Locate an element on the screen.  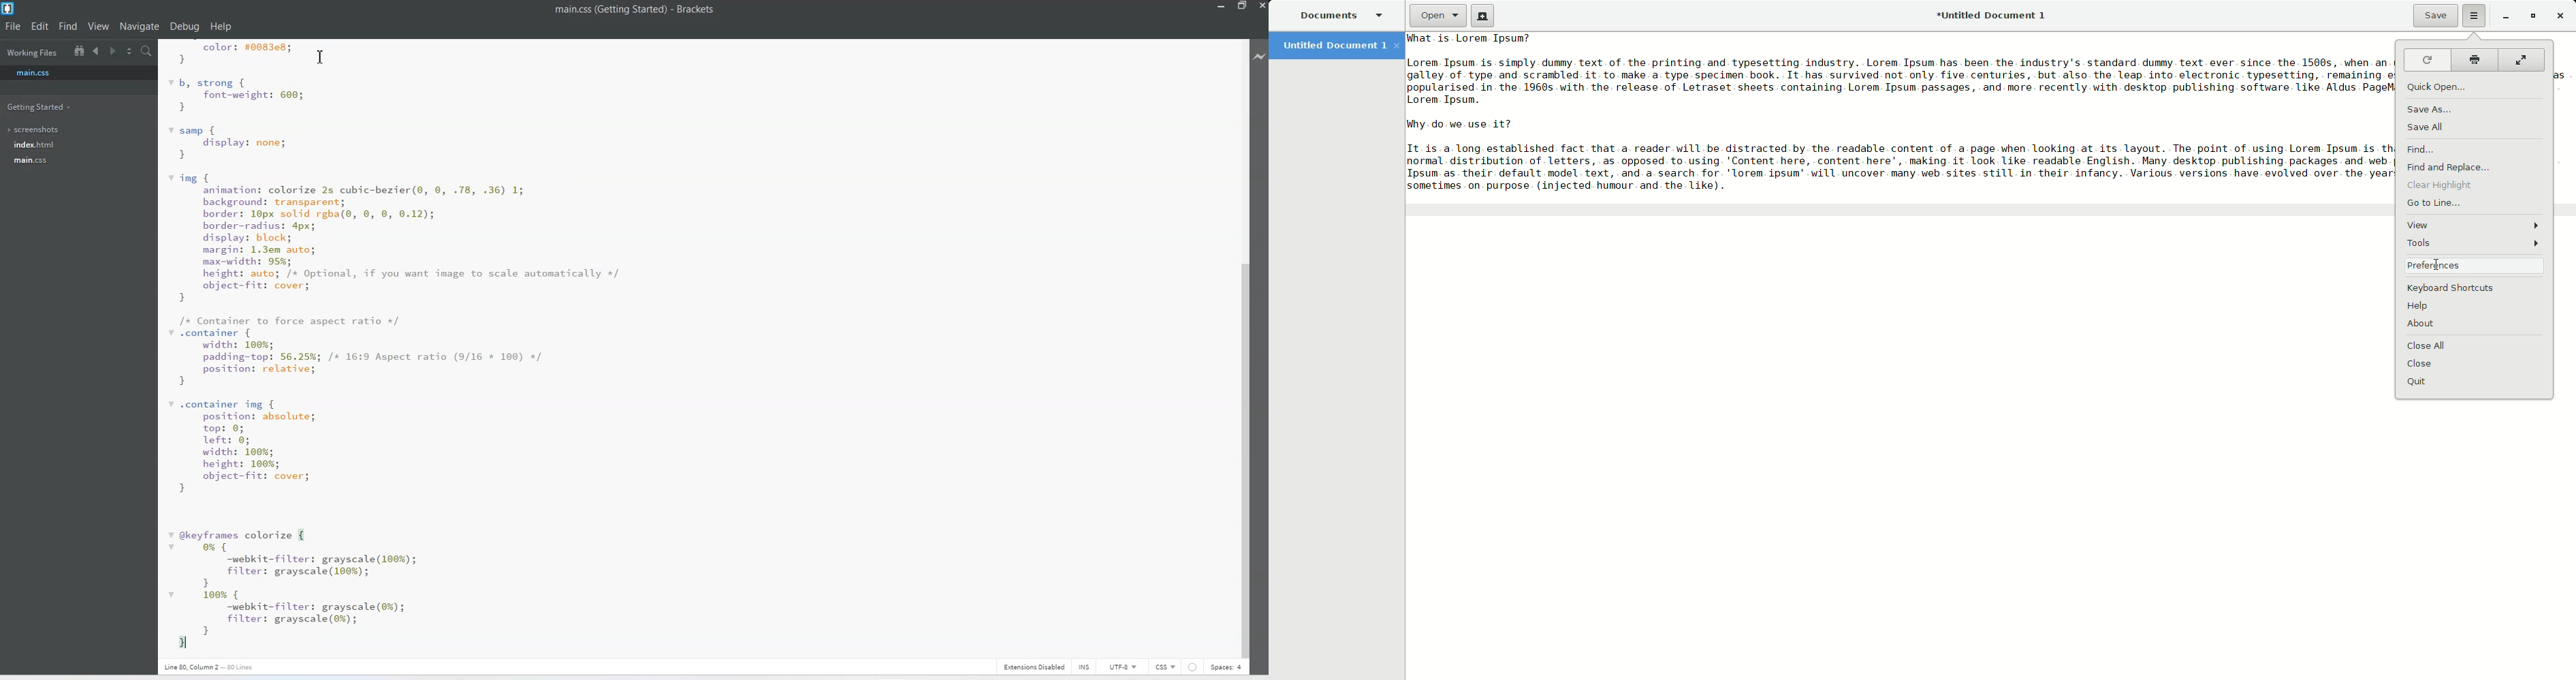
Extensions Disabled is located at coordinates (1034, 667).